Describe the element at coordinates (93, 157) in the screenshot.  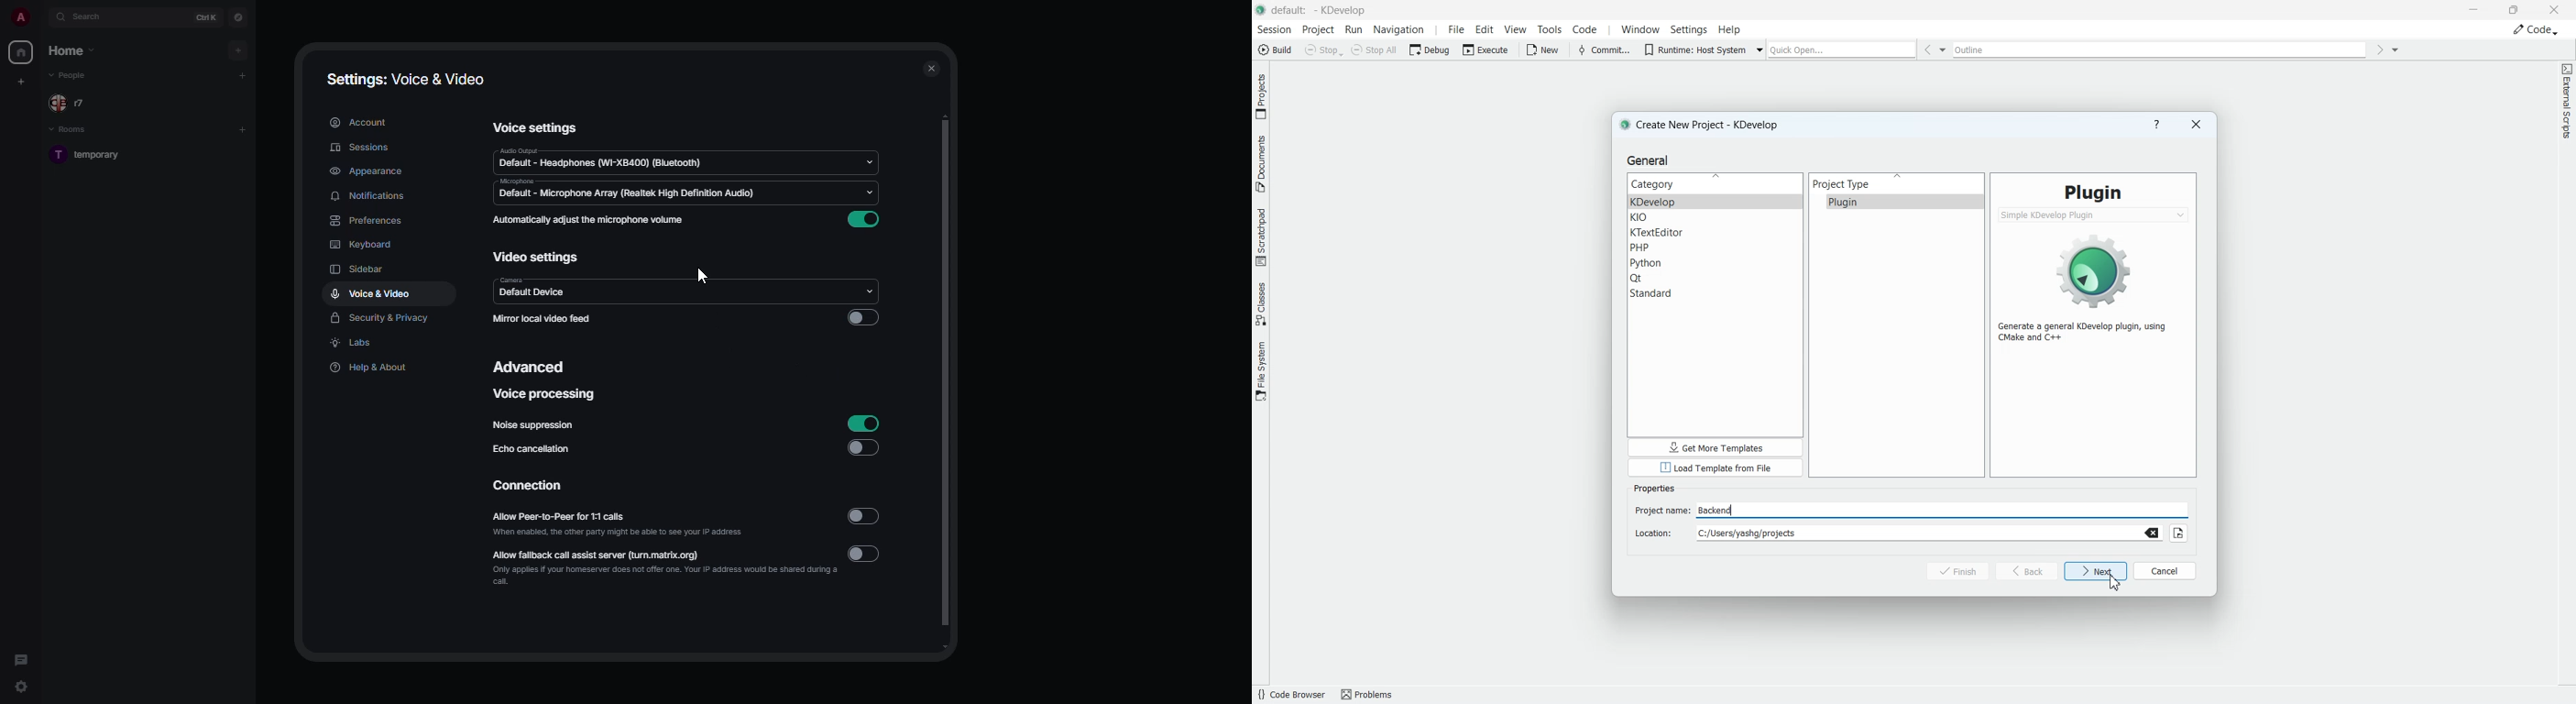
I see `room` at that location.